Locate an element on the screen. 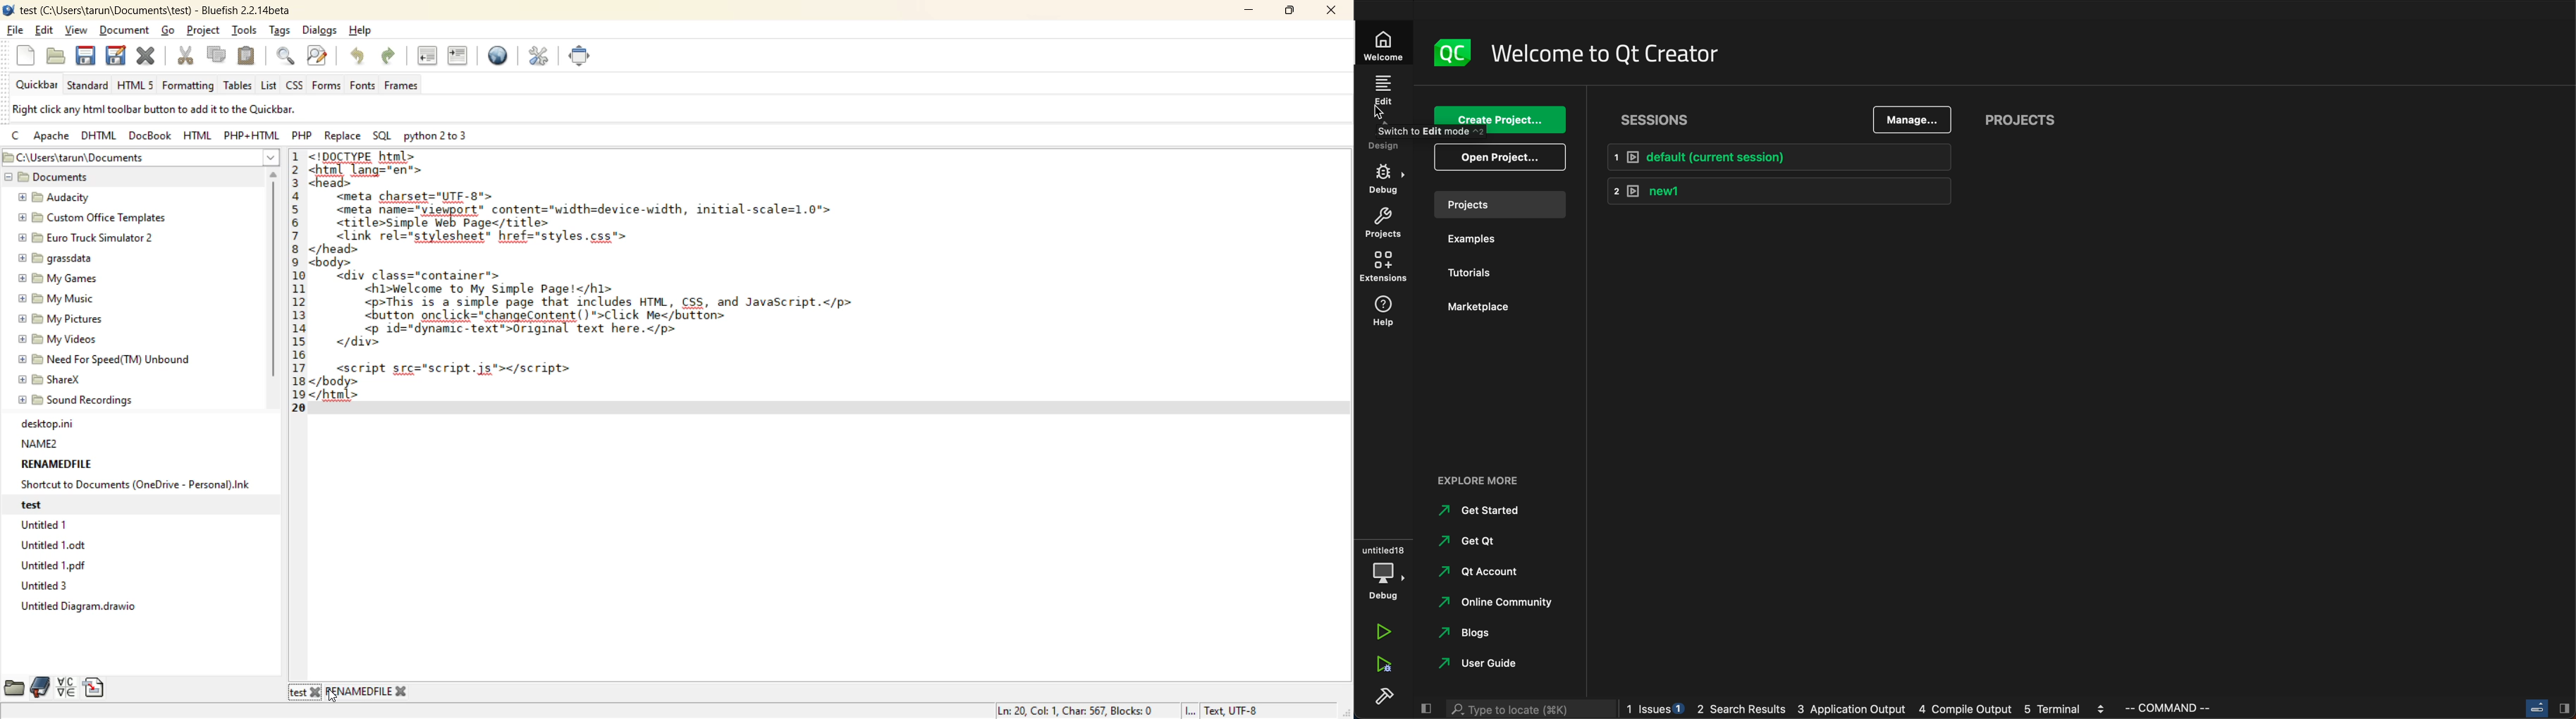  My Games is located at coordinates (58, 278).